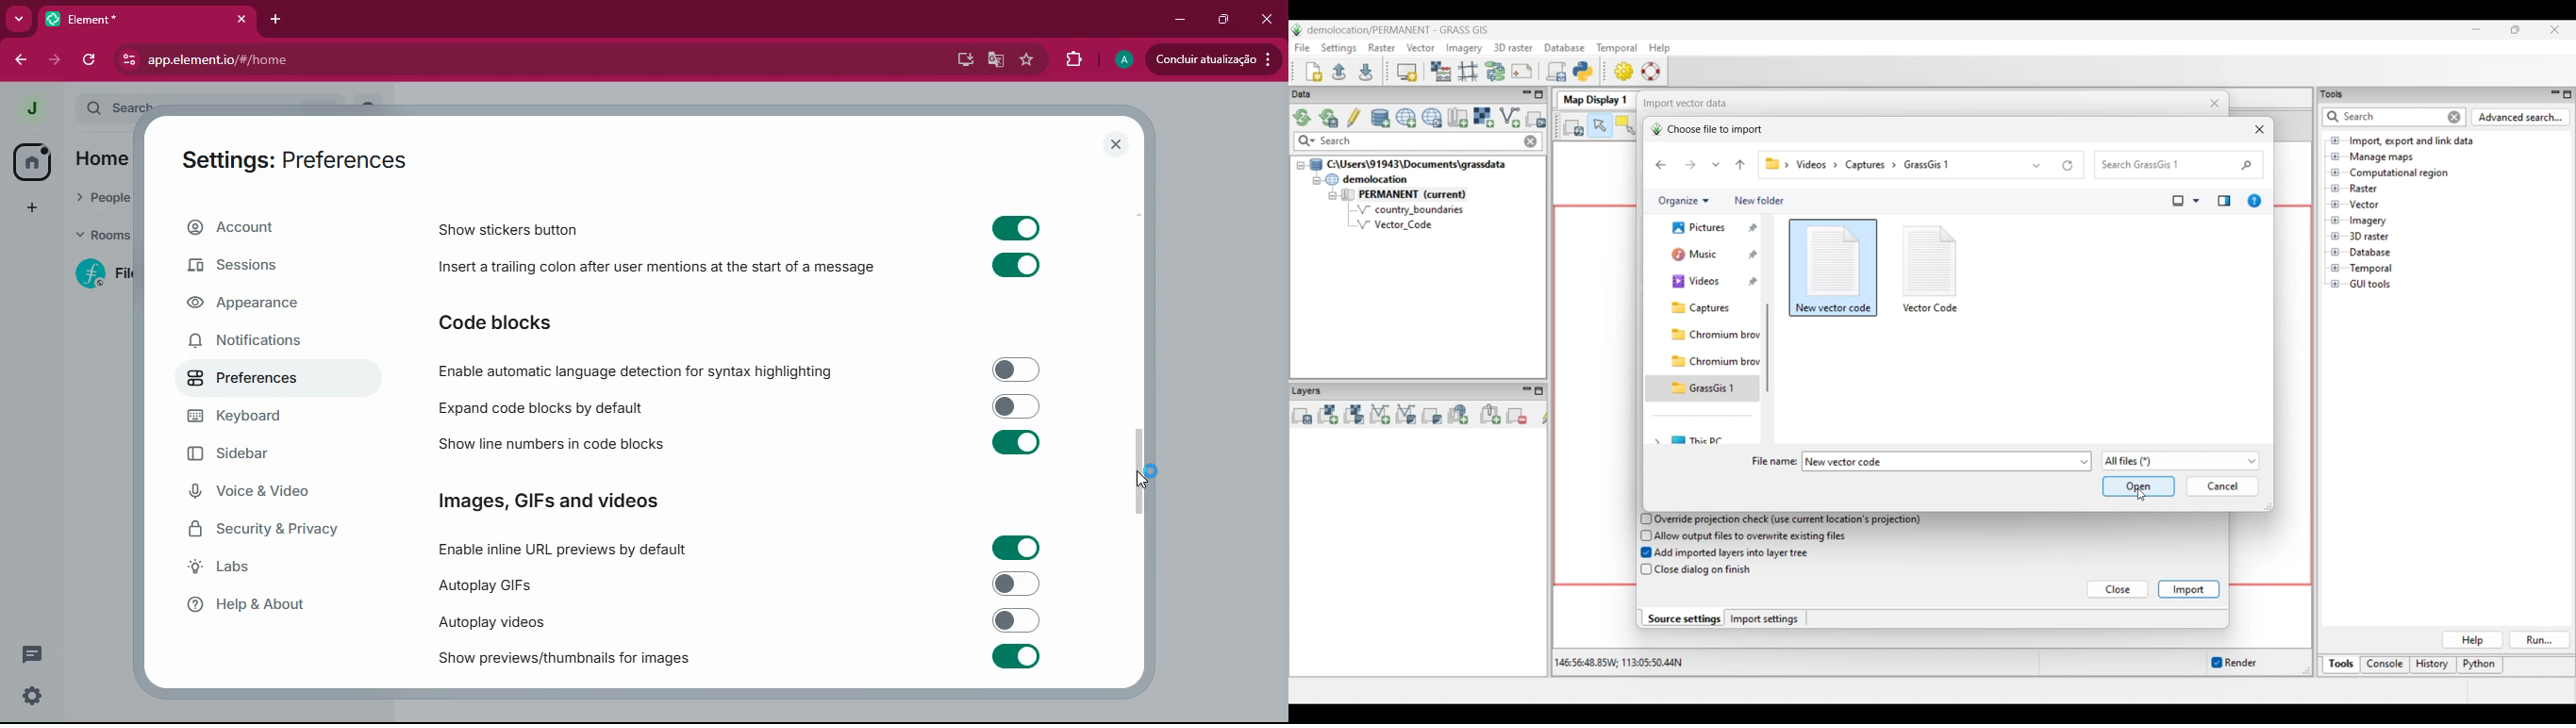  I want to click on Sidebar, so click(240, 452).